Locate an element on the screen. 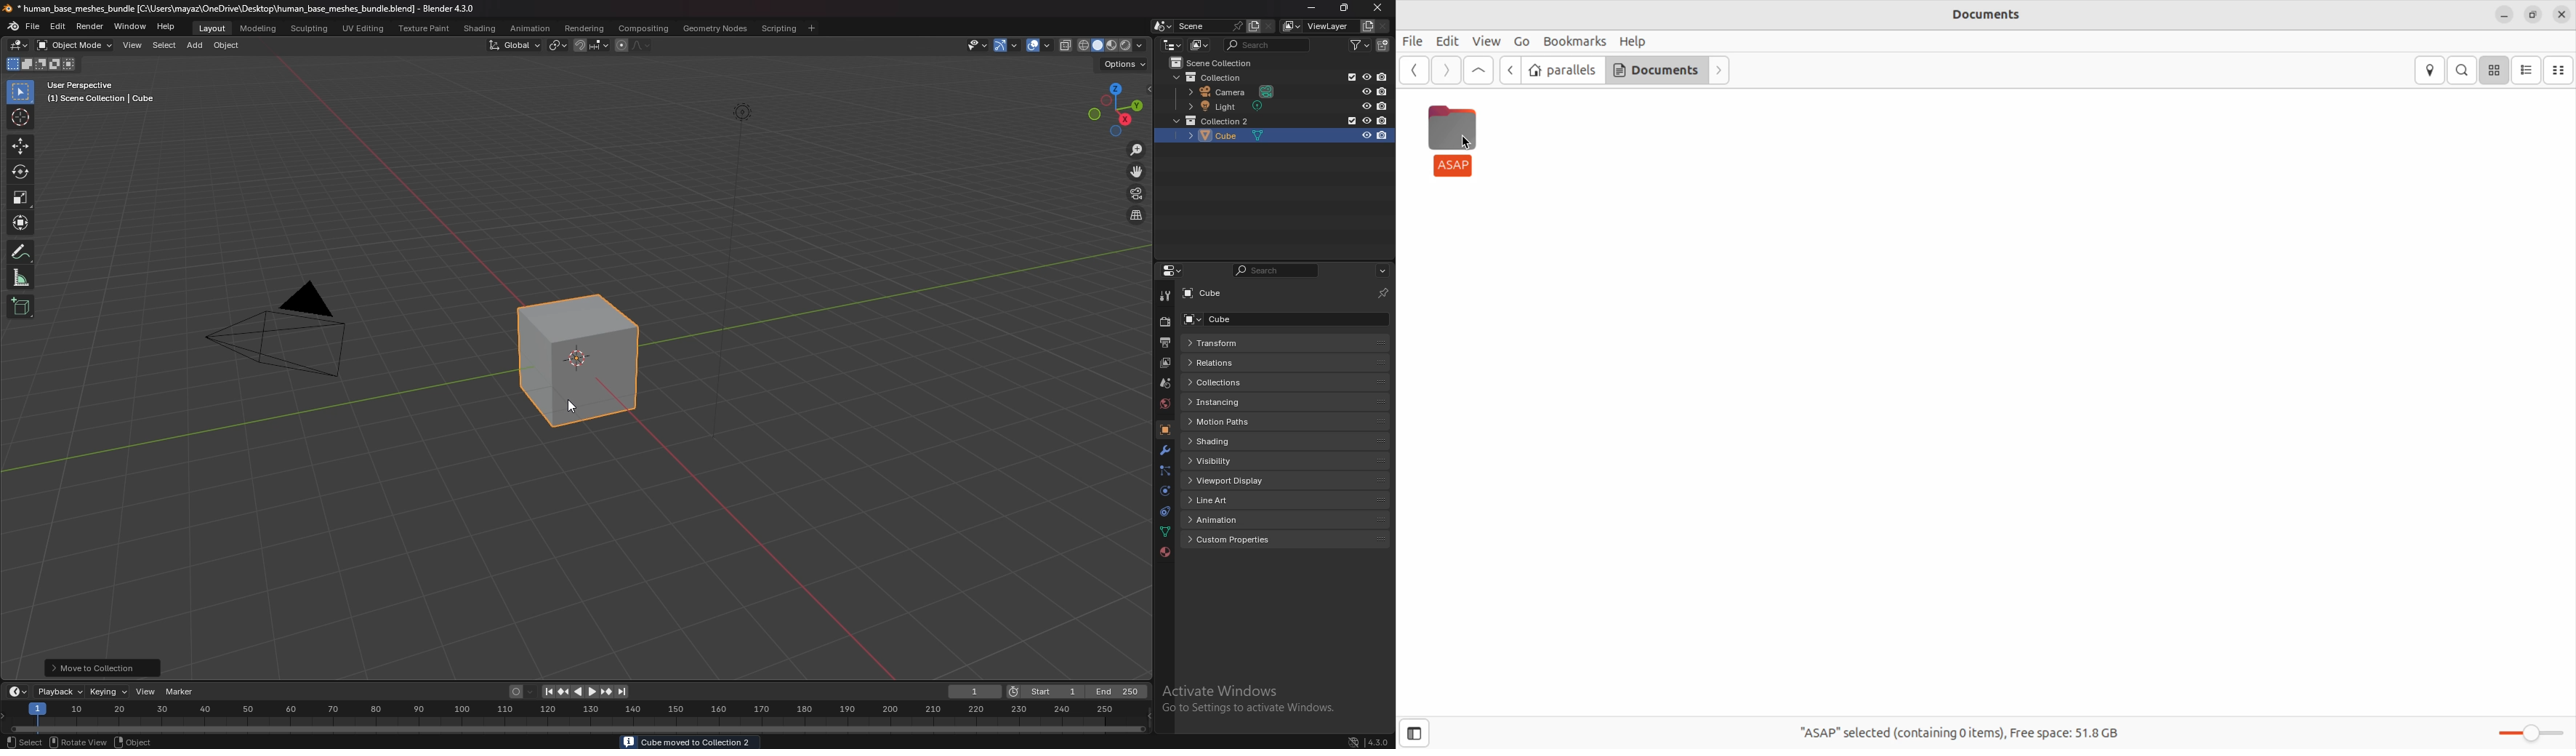 This screenshot has width=2576, height=756. selectibility and visibility is located at coordinates (978, 45).